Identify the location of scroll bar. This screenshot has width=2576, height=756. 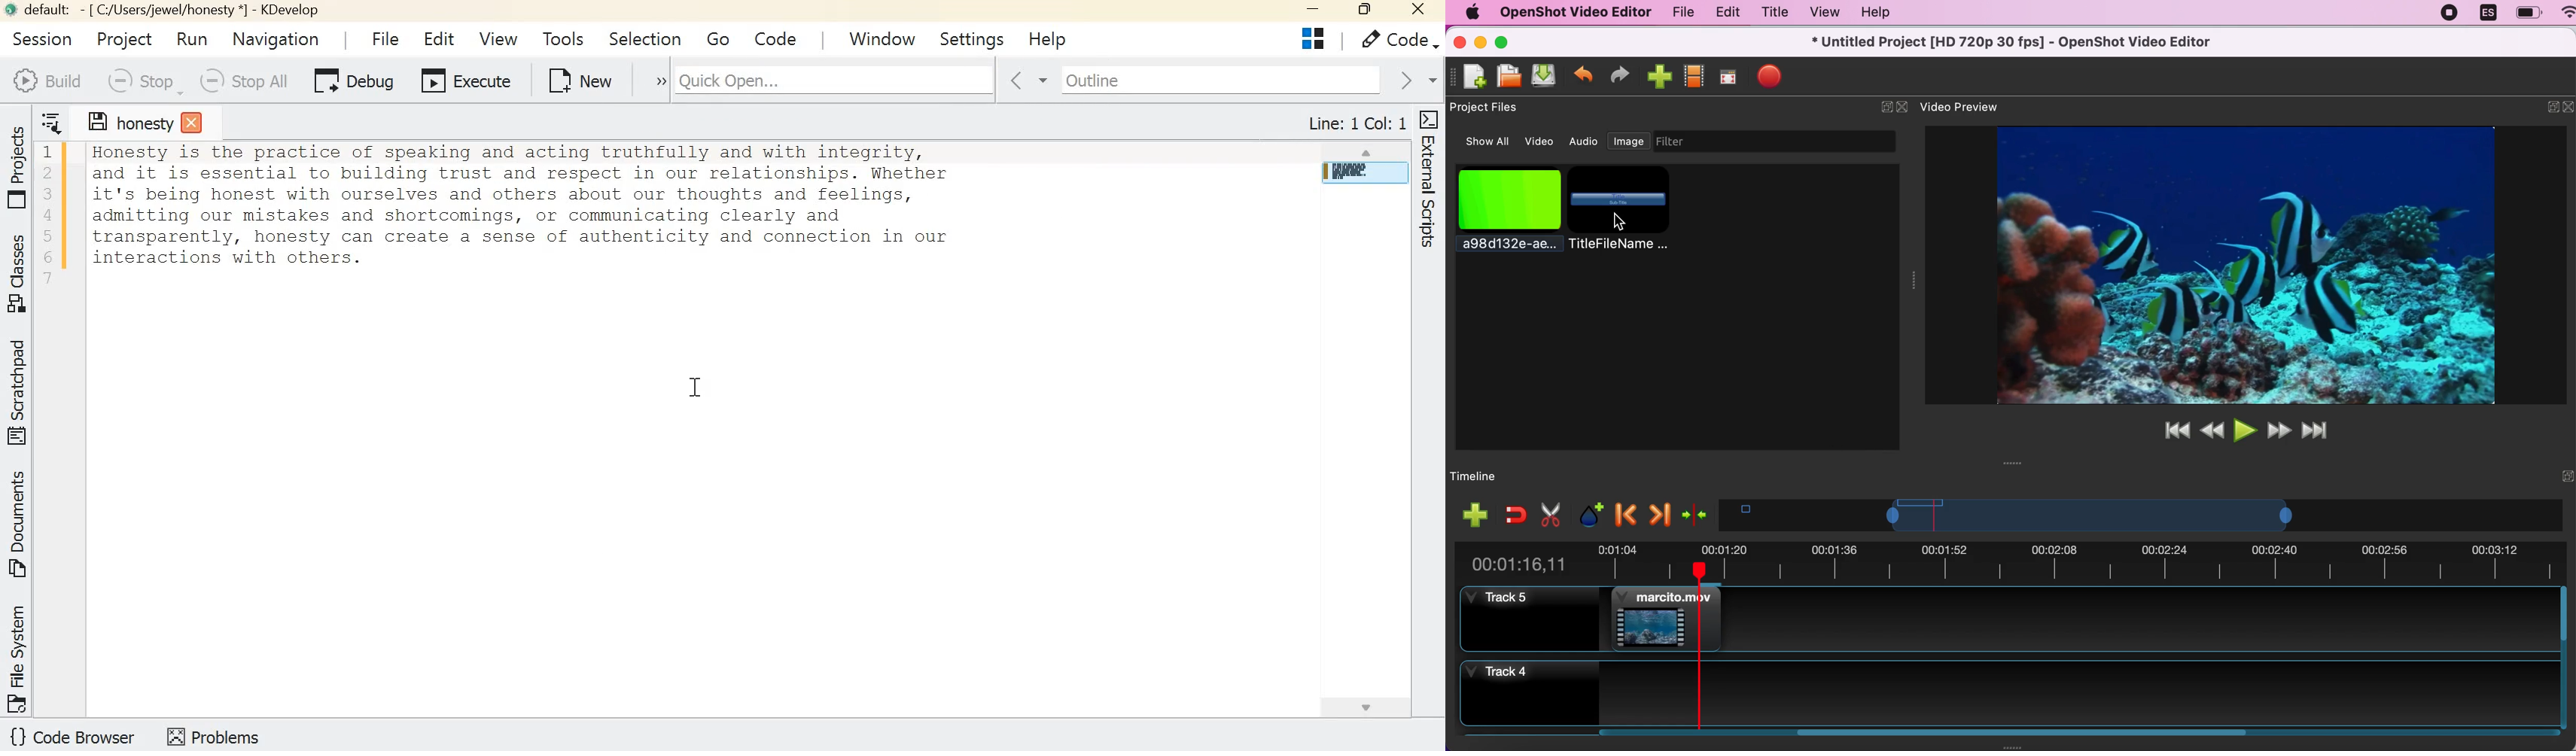
(2565, 660).